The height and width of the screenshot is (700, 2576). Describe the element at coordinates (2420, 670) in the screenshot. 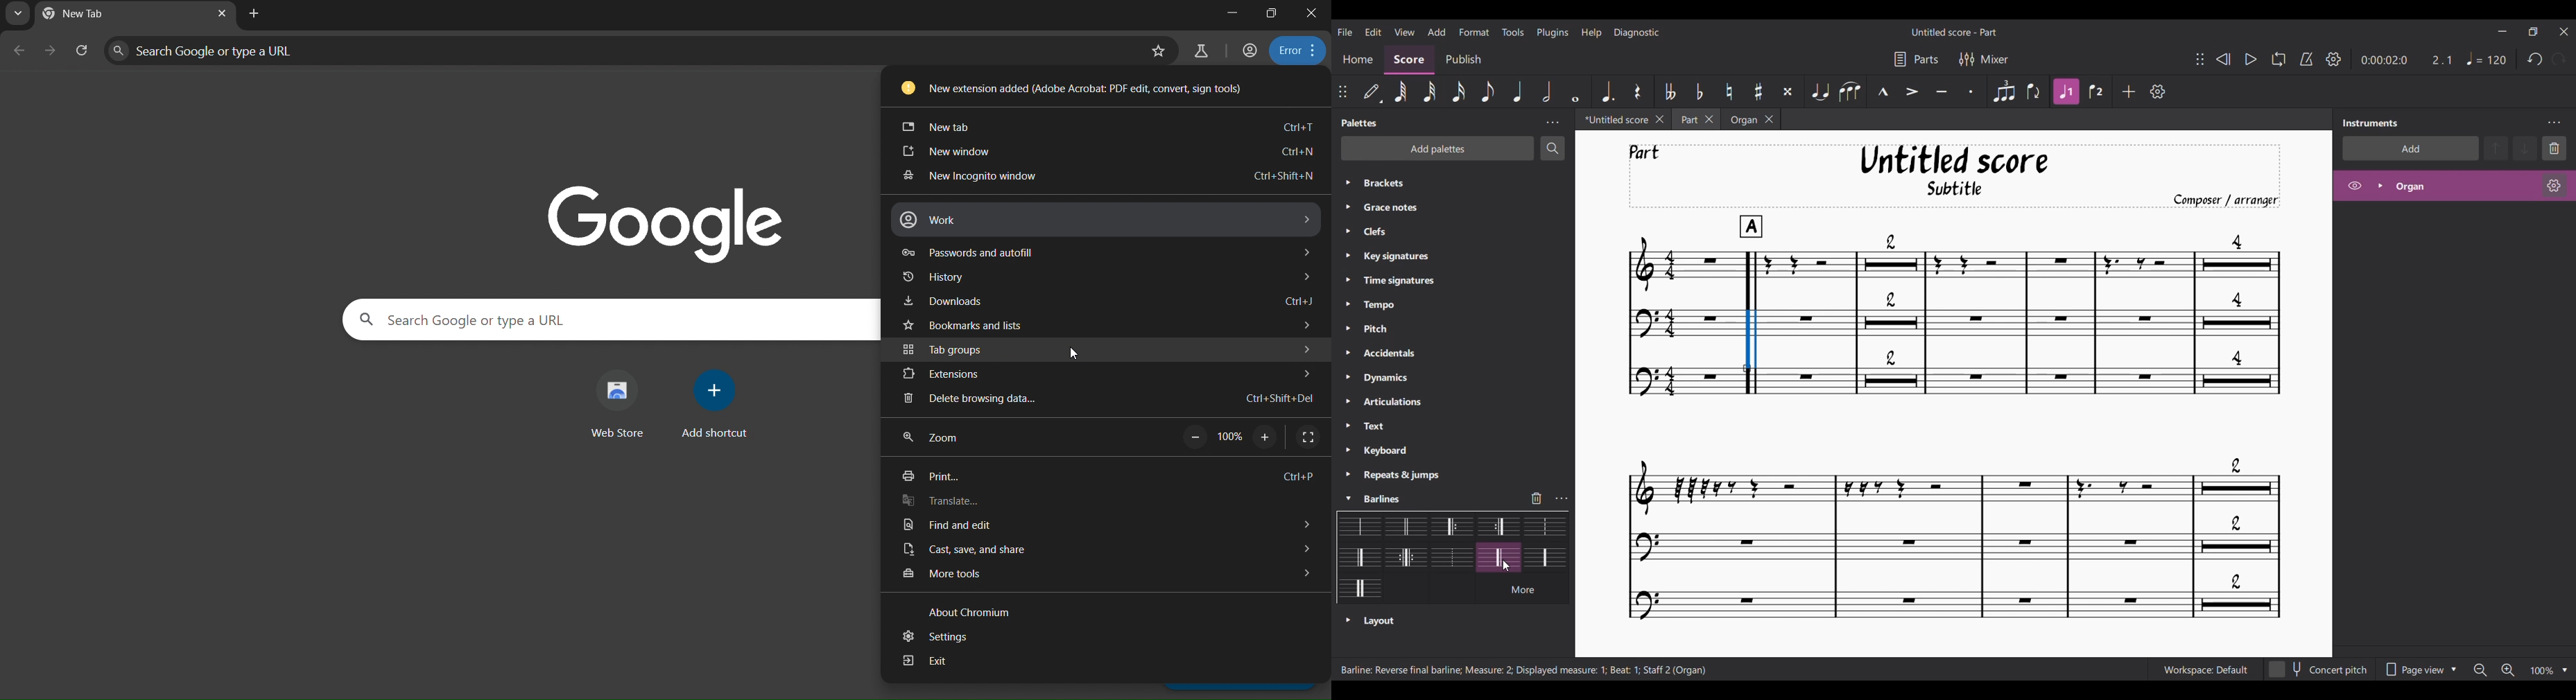

I see `Page view options` at that location.